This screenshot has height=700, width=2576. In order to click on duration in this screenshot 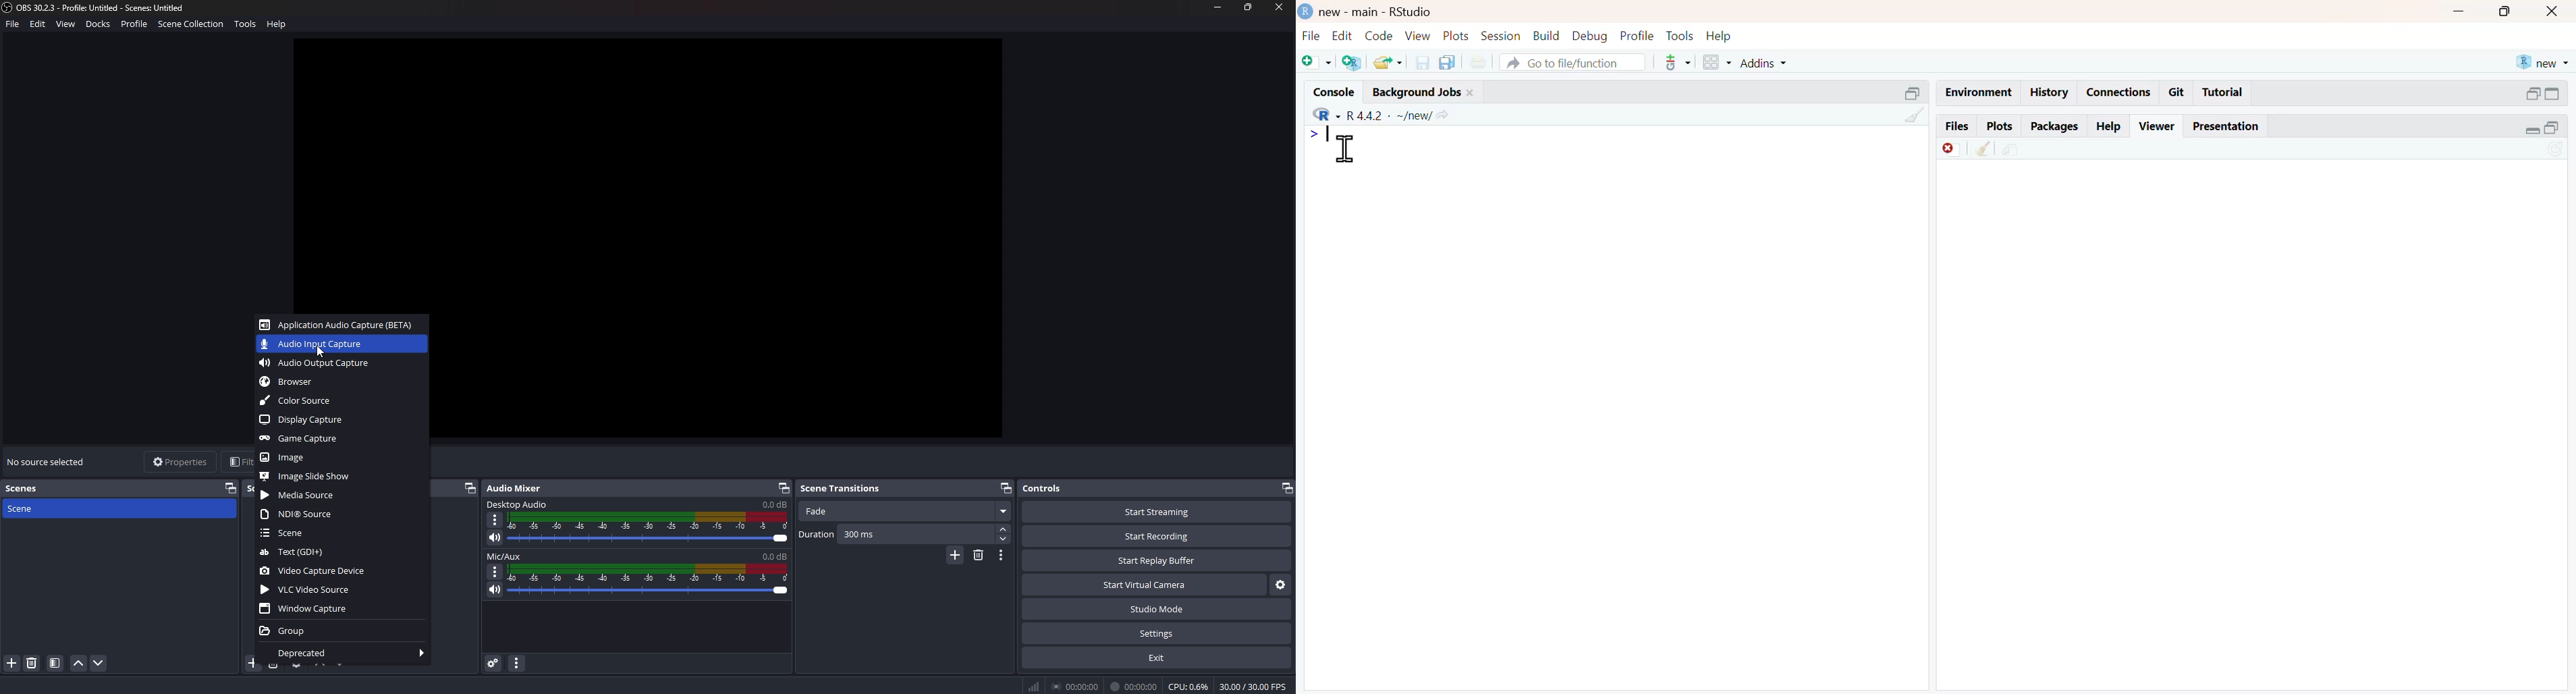, I will do `click(897, 534)`.